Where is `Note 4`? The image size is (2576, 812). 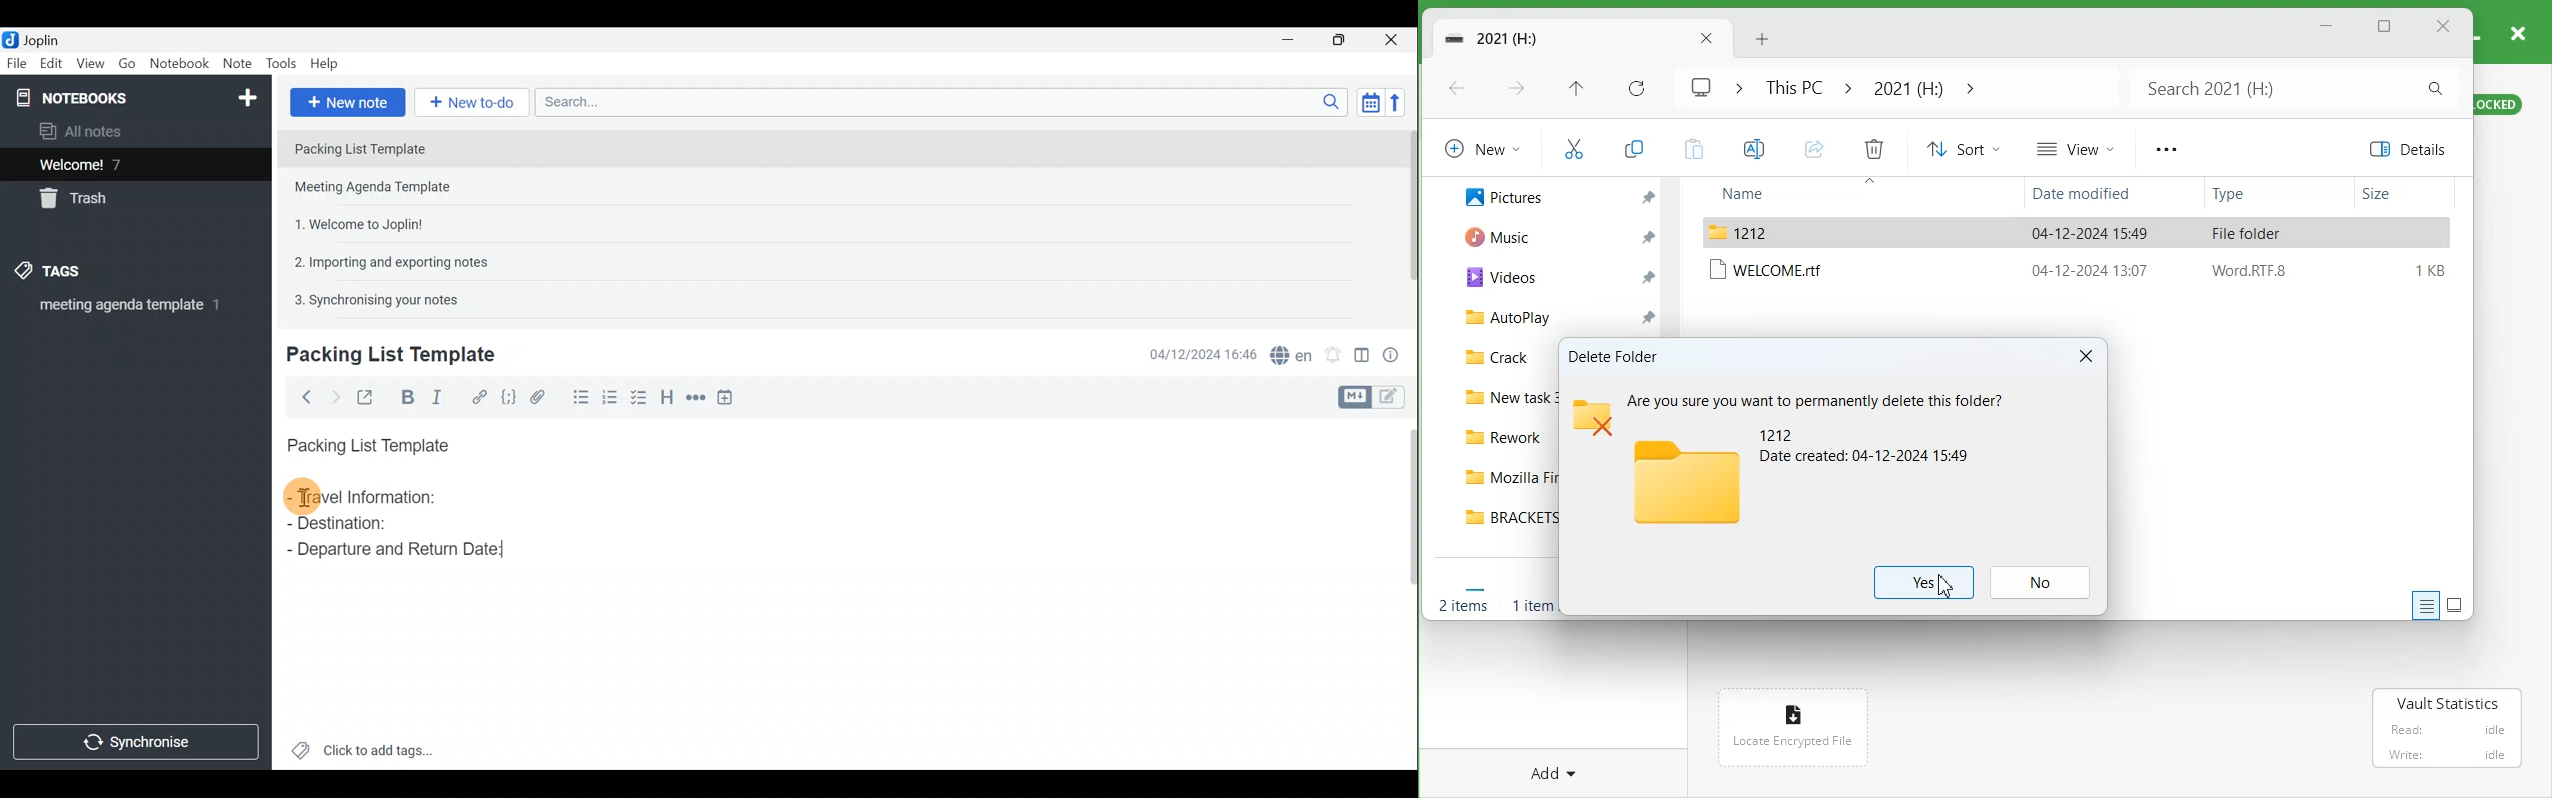 Note 4 is located at coordinates (383, 259).